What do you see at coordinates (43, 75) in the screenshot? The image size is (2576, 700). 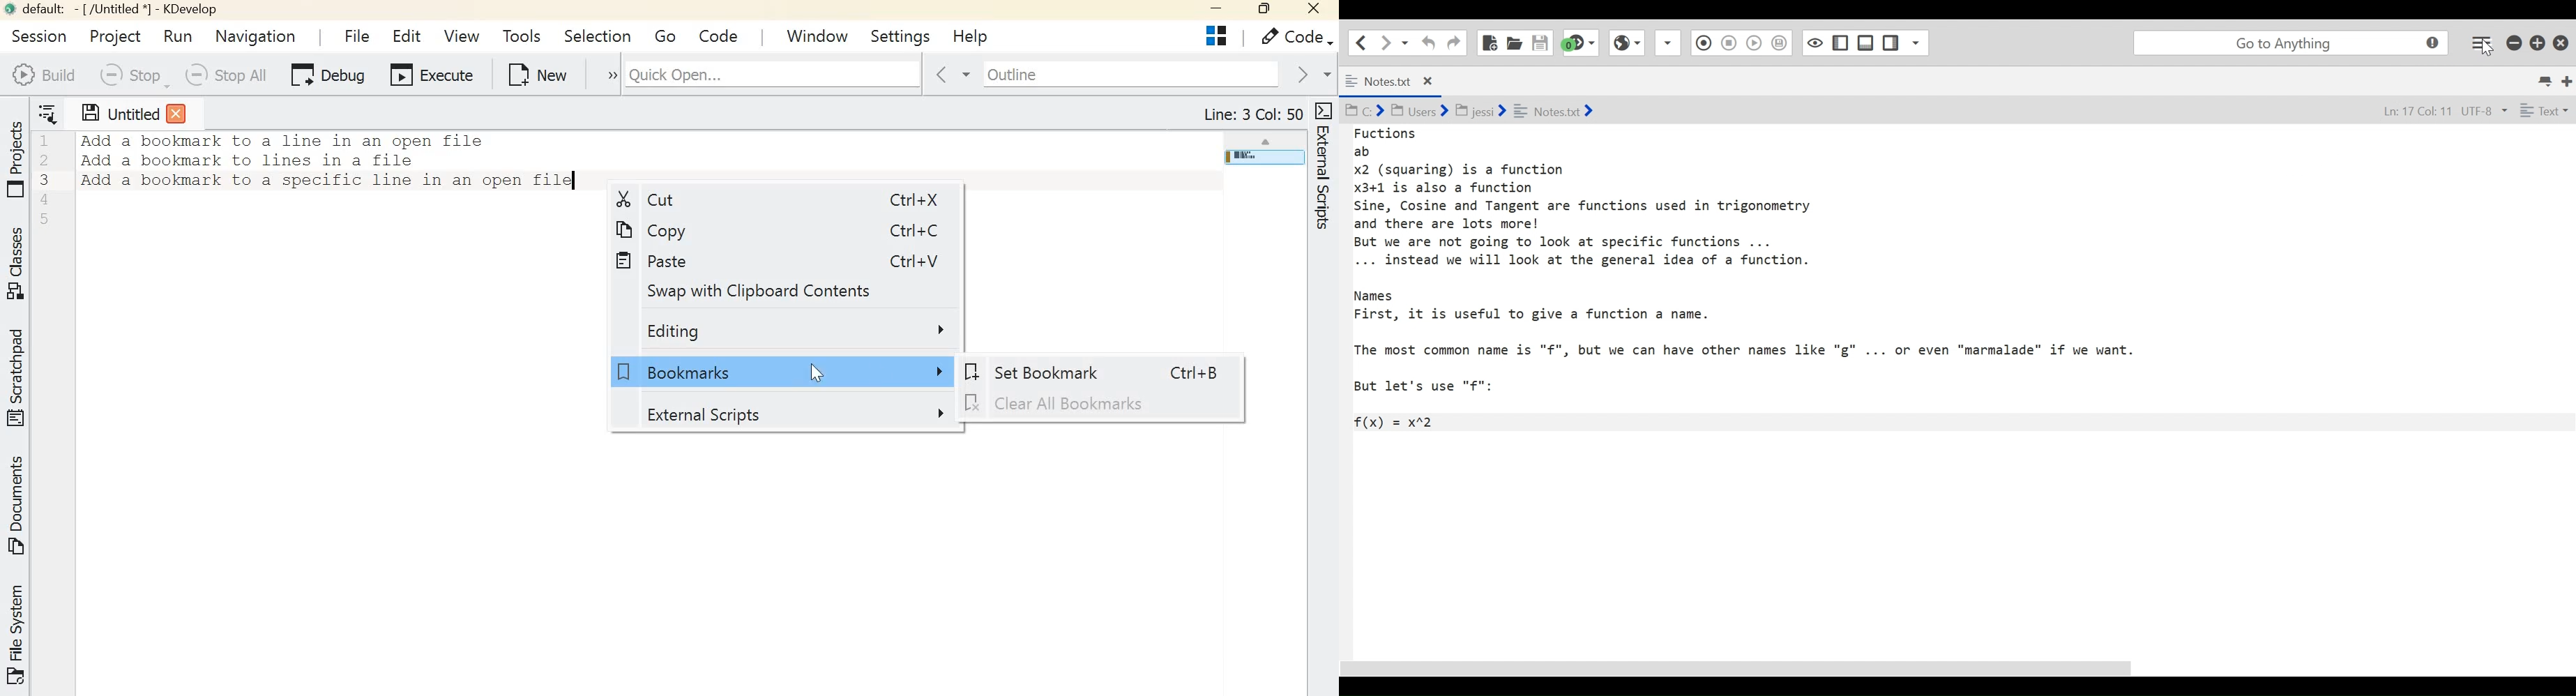 I see `Build` at bounding box center [43, 75].